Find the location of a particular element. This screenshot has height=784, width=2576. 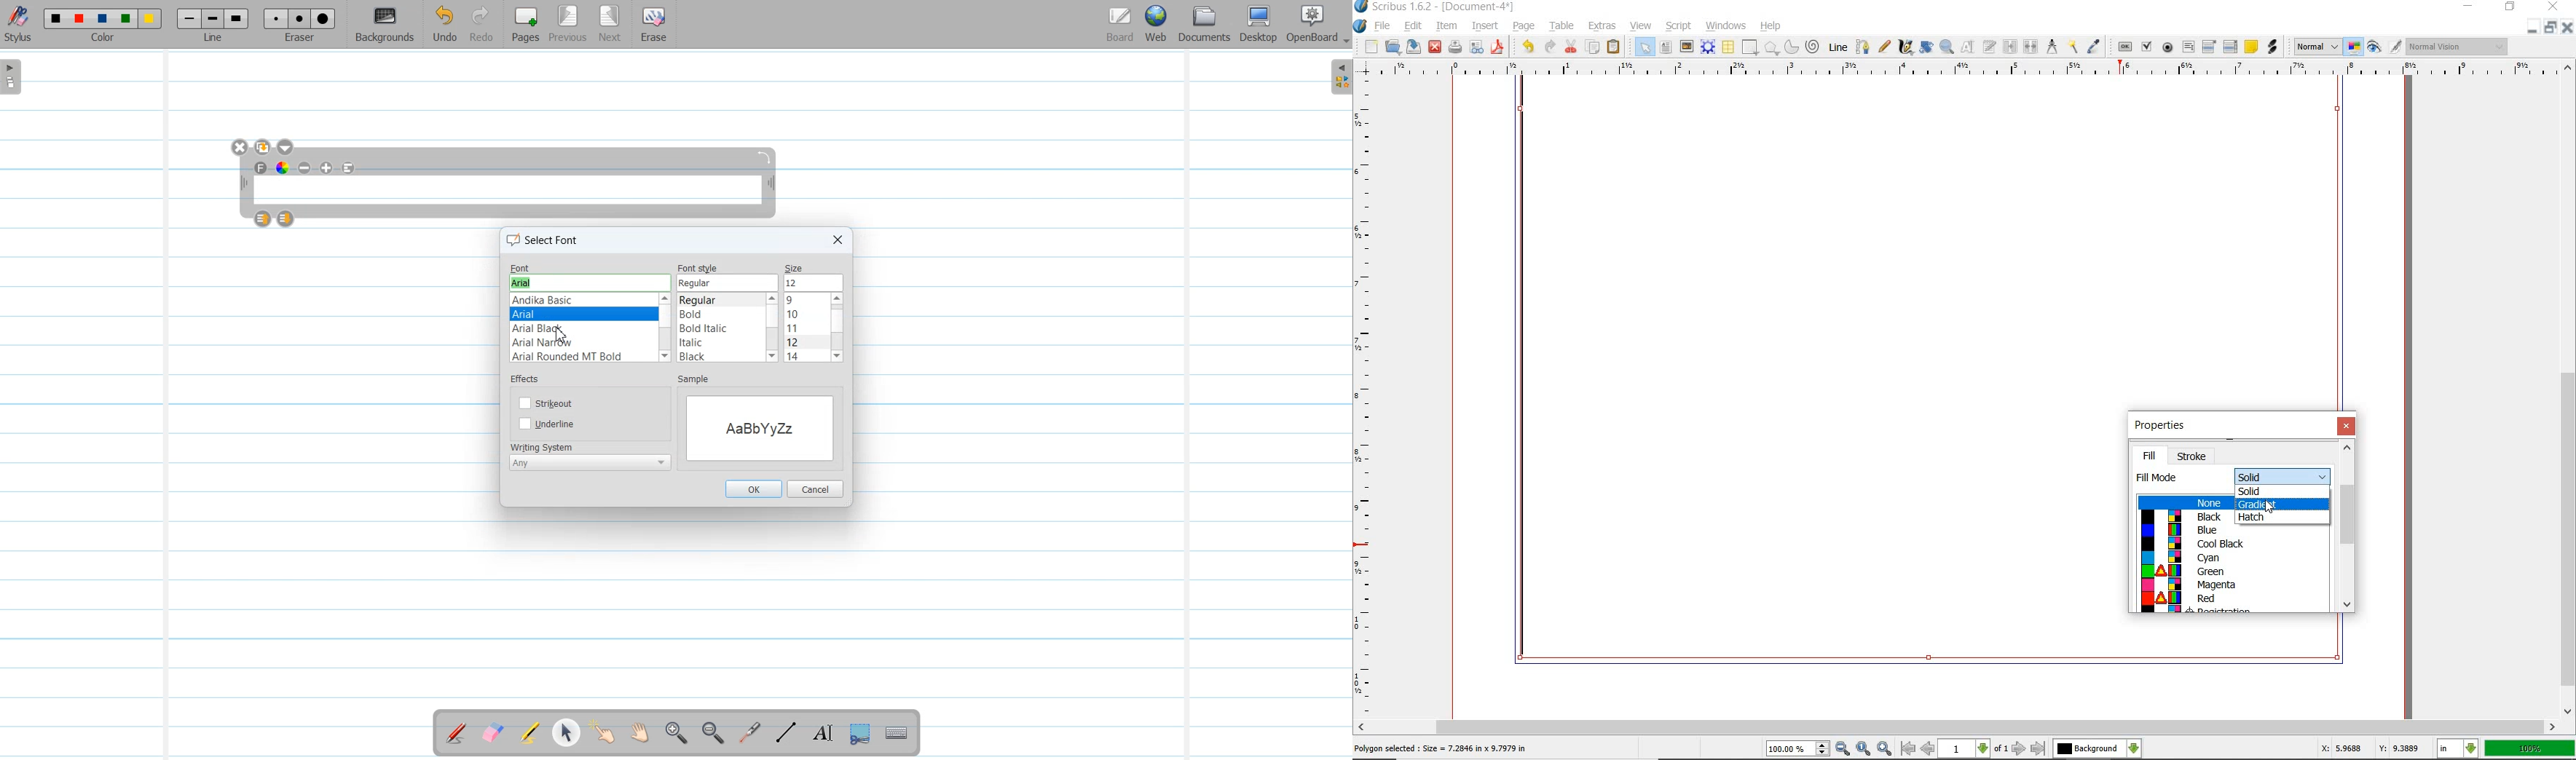

select is located at coordinates (1643, 46).